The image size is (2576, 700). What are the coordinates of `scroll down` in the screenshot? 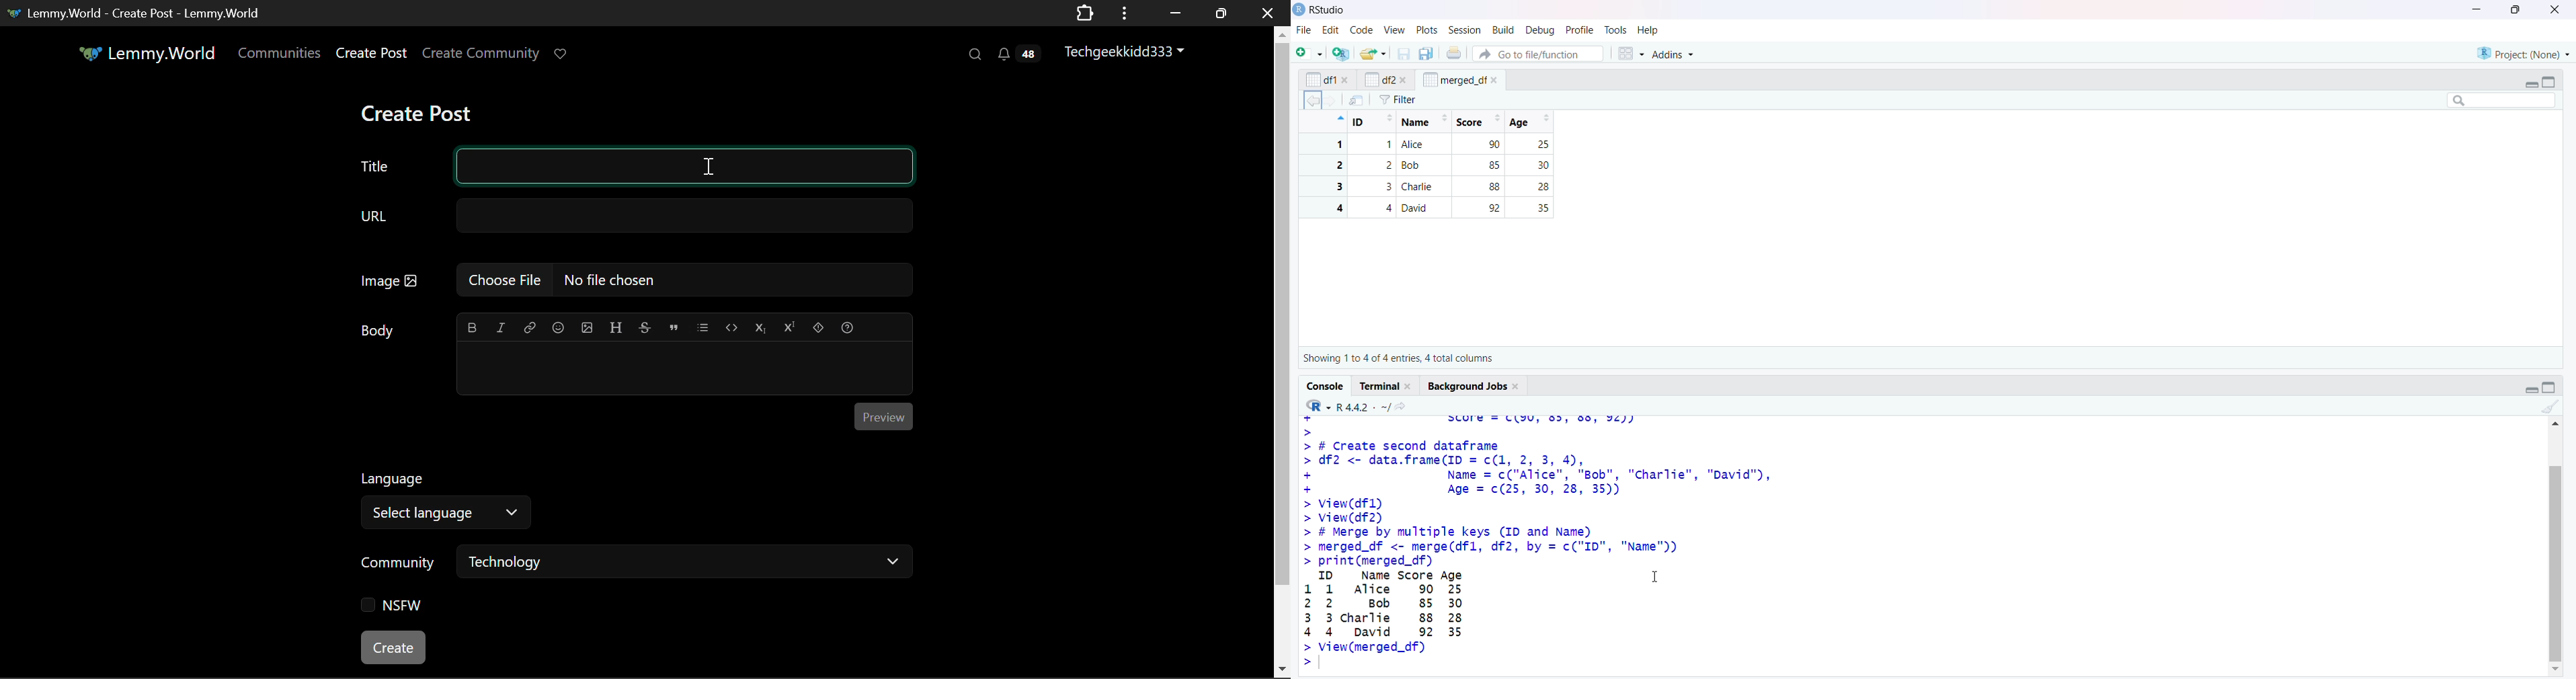 It's located at (2558, 670).